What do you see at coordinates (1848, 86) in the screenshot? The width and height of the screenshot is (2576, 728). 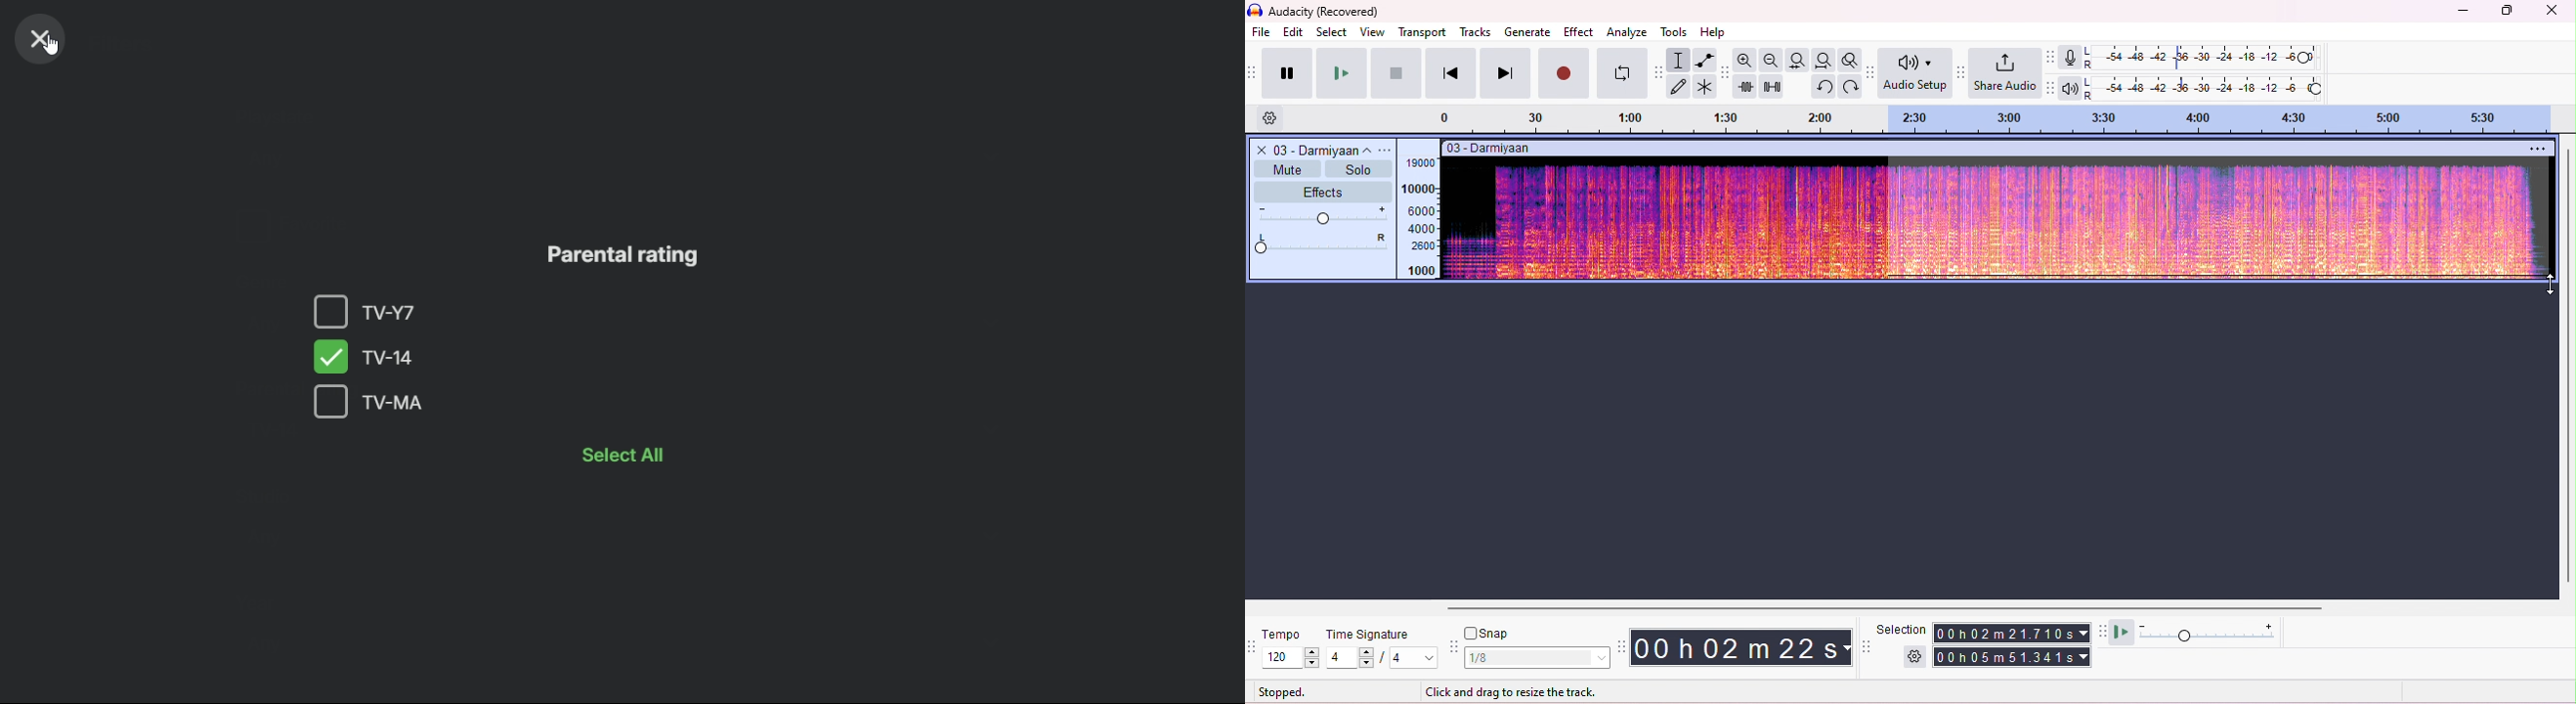 I see `redo` at bounding box center [1848, 86].